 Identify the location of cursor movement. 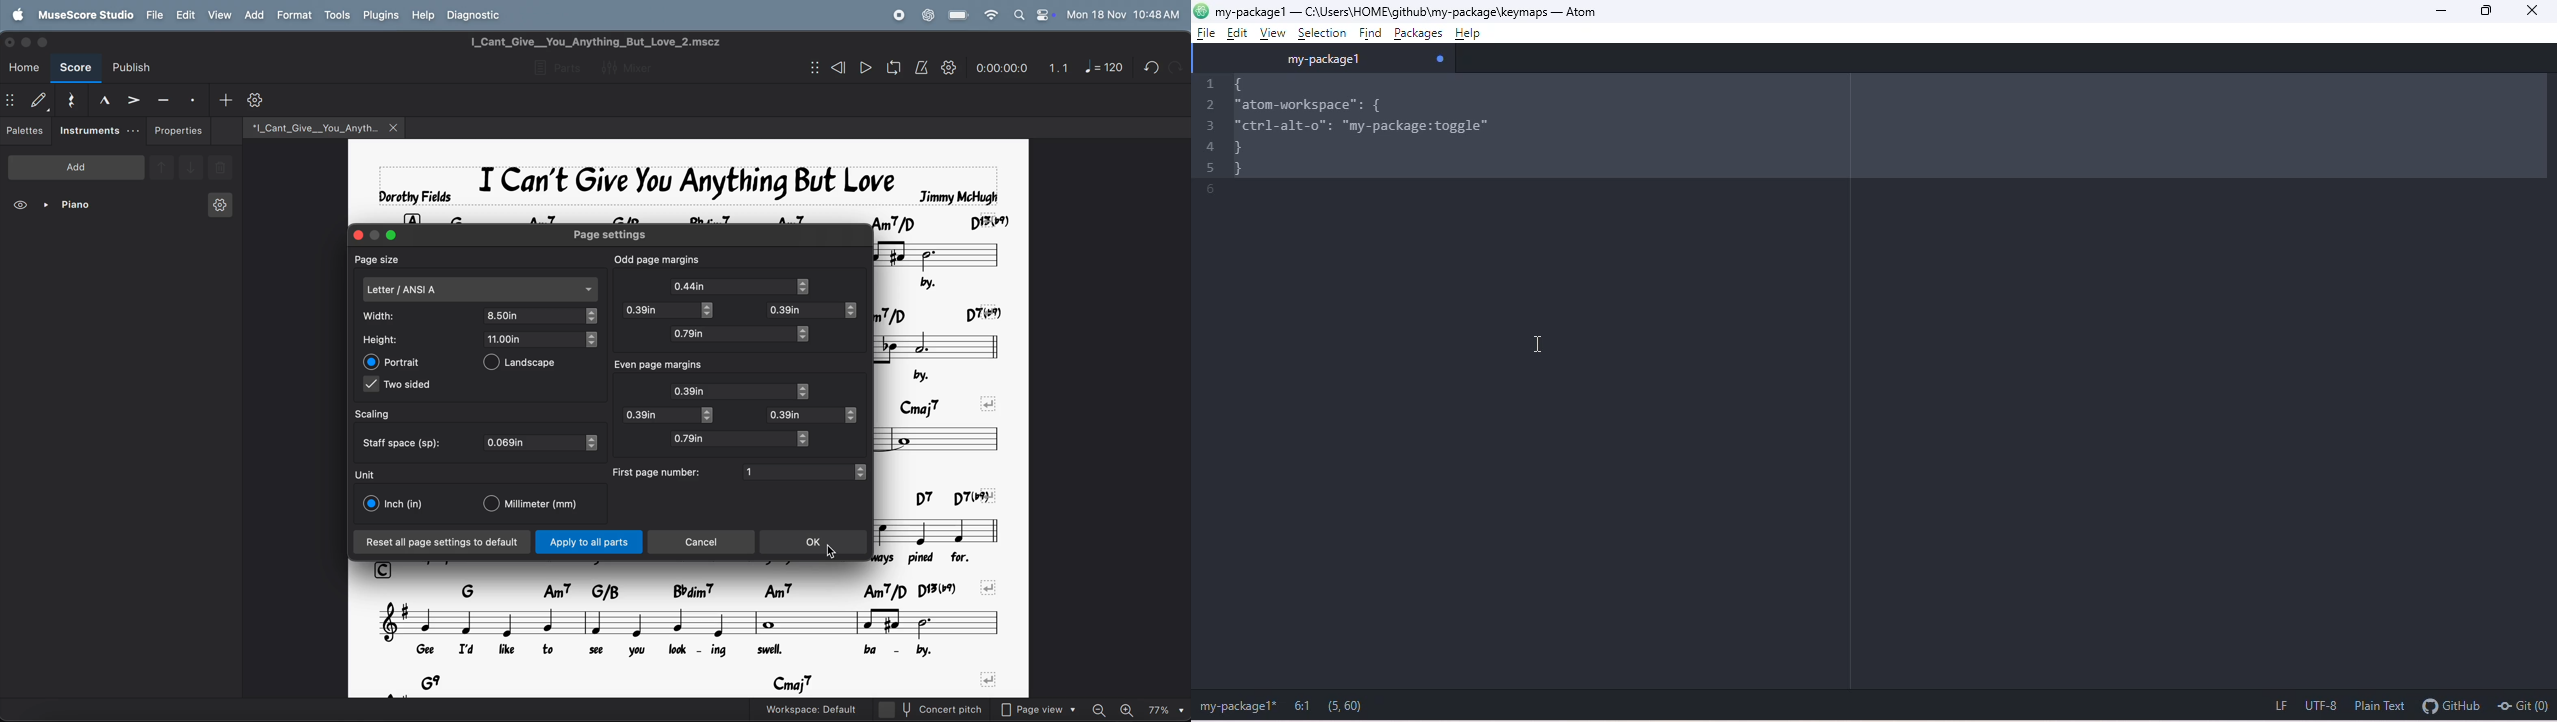
(1239, 33).